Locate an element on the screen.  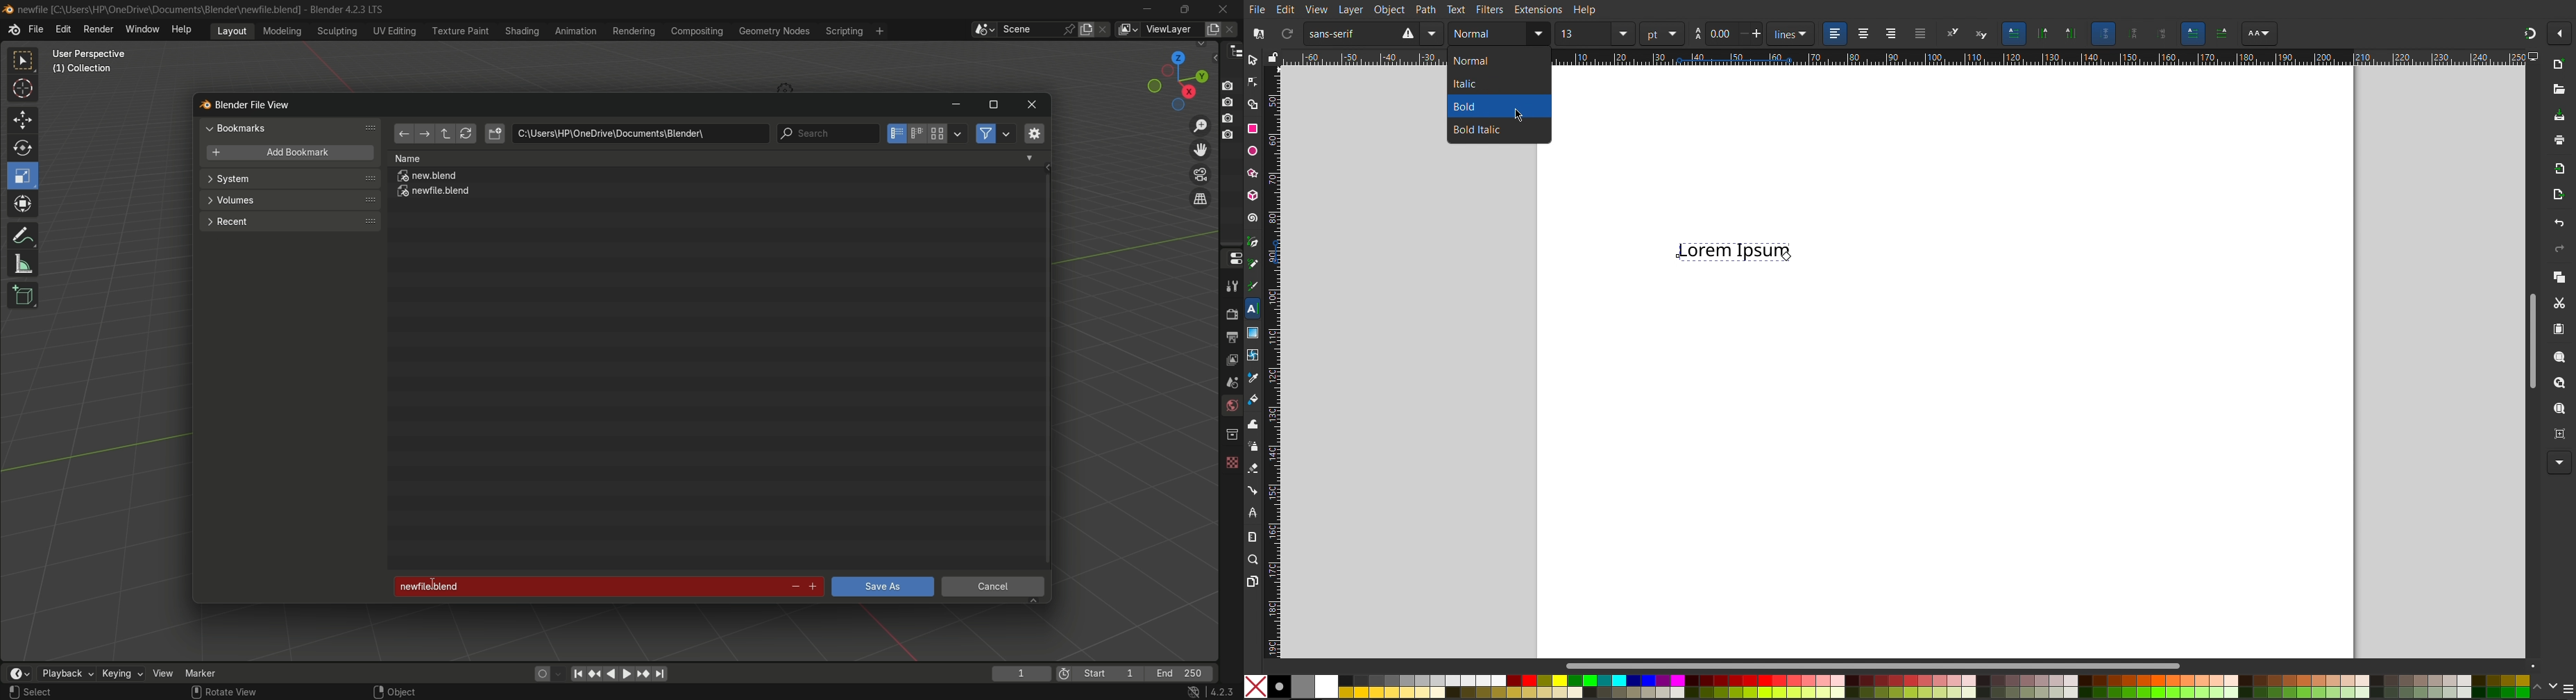
first frame of the playback is located at coordinates (1100, 673).